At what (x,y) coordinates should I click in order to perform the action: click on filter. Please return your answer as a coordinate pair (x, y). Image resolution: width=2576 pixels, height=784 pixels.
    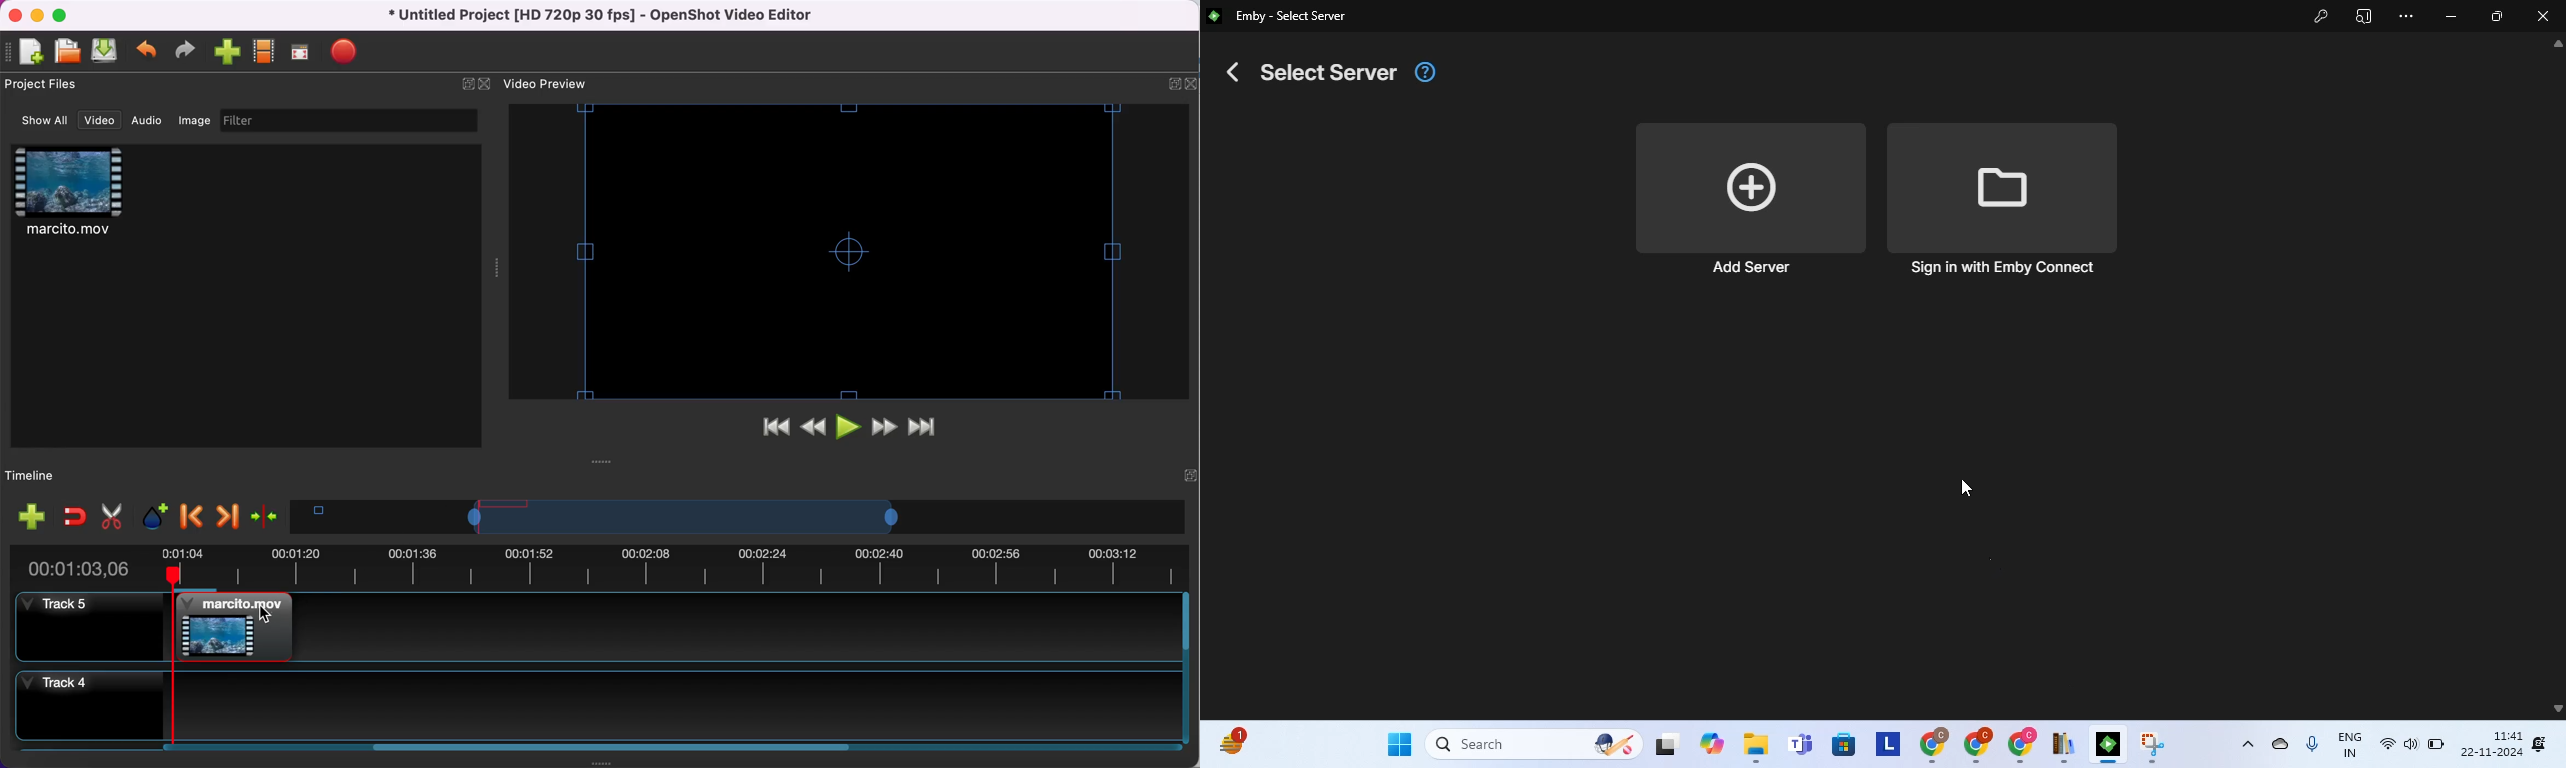
    Looking at the image, I should click on (352, 120).